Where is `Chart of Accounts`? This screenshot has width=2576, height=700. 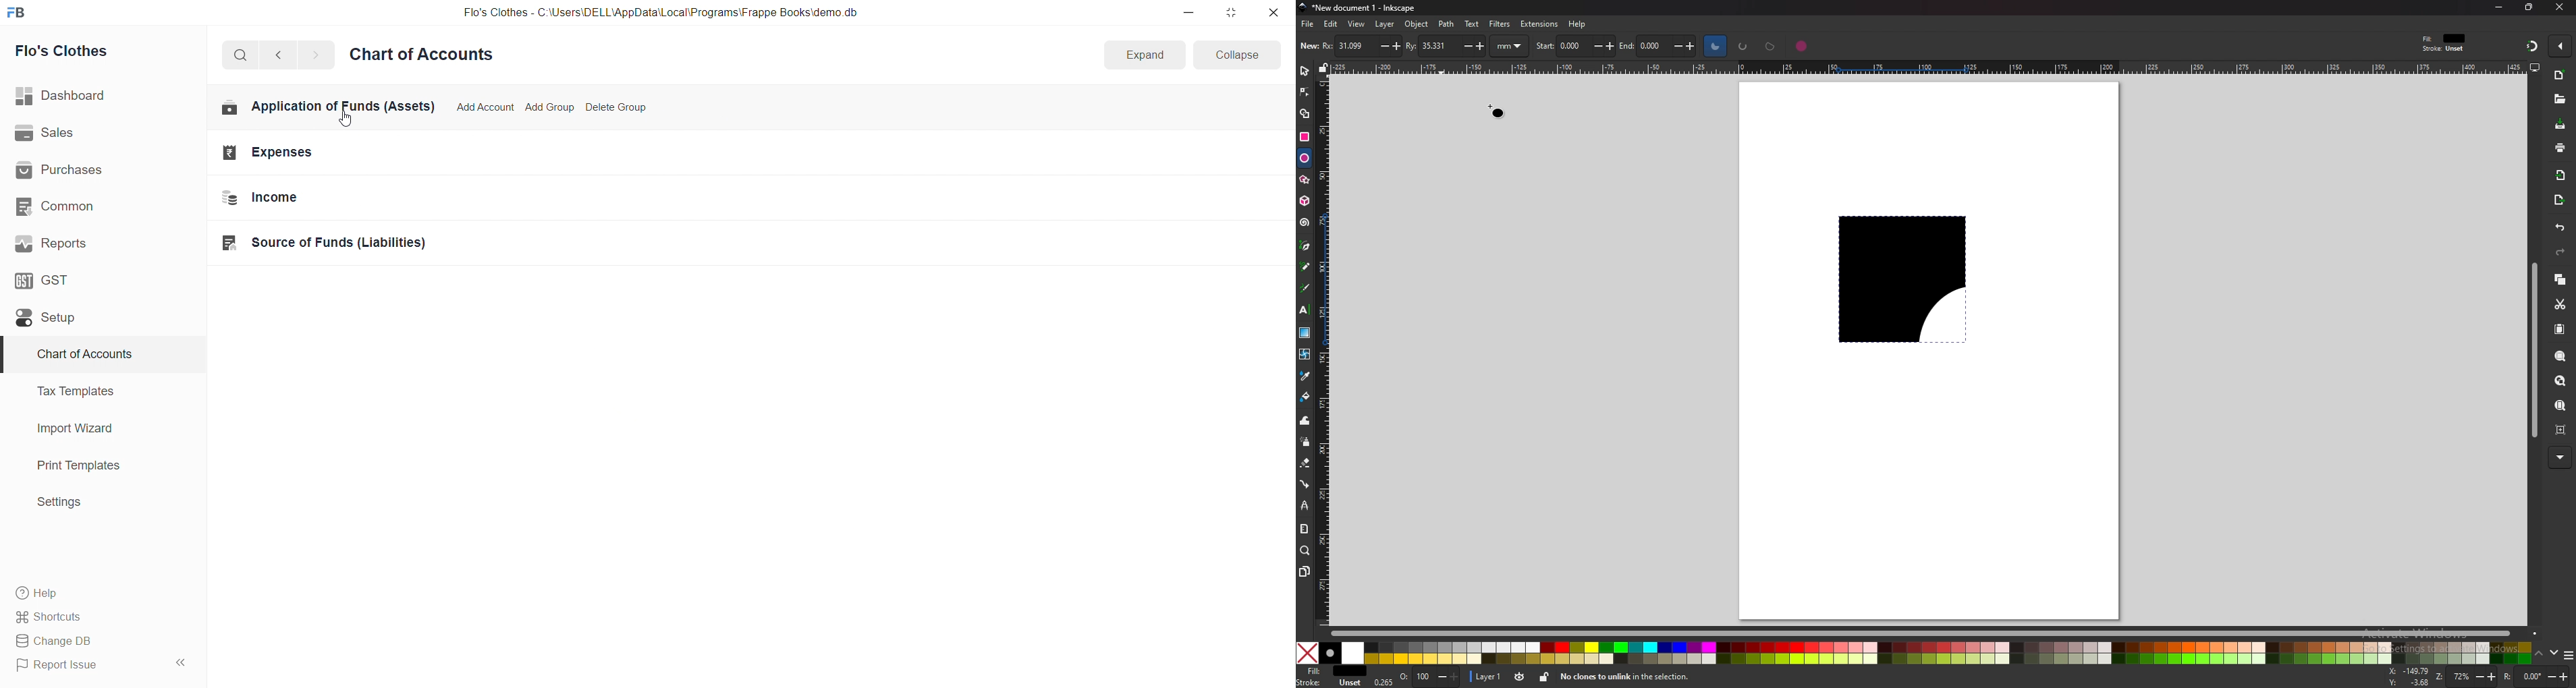
Chart of Accounts is located at coordinates (425, 55).